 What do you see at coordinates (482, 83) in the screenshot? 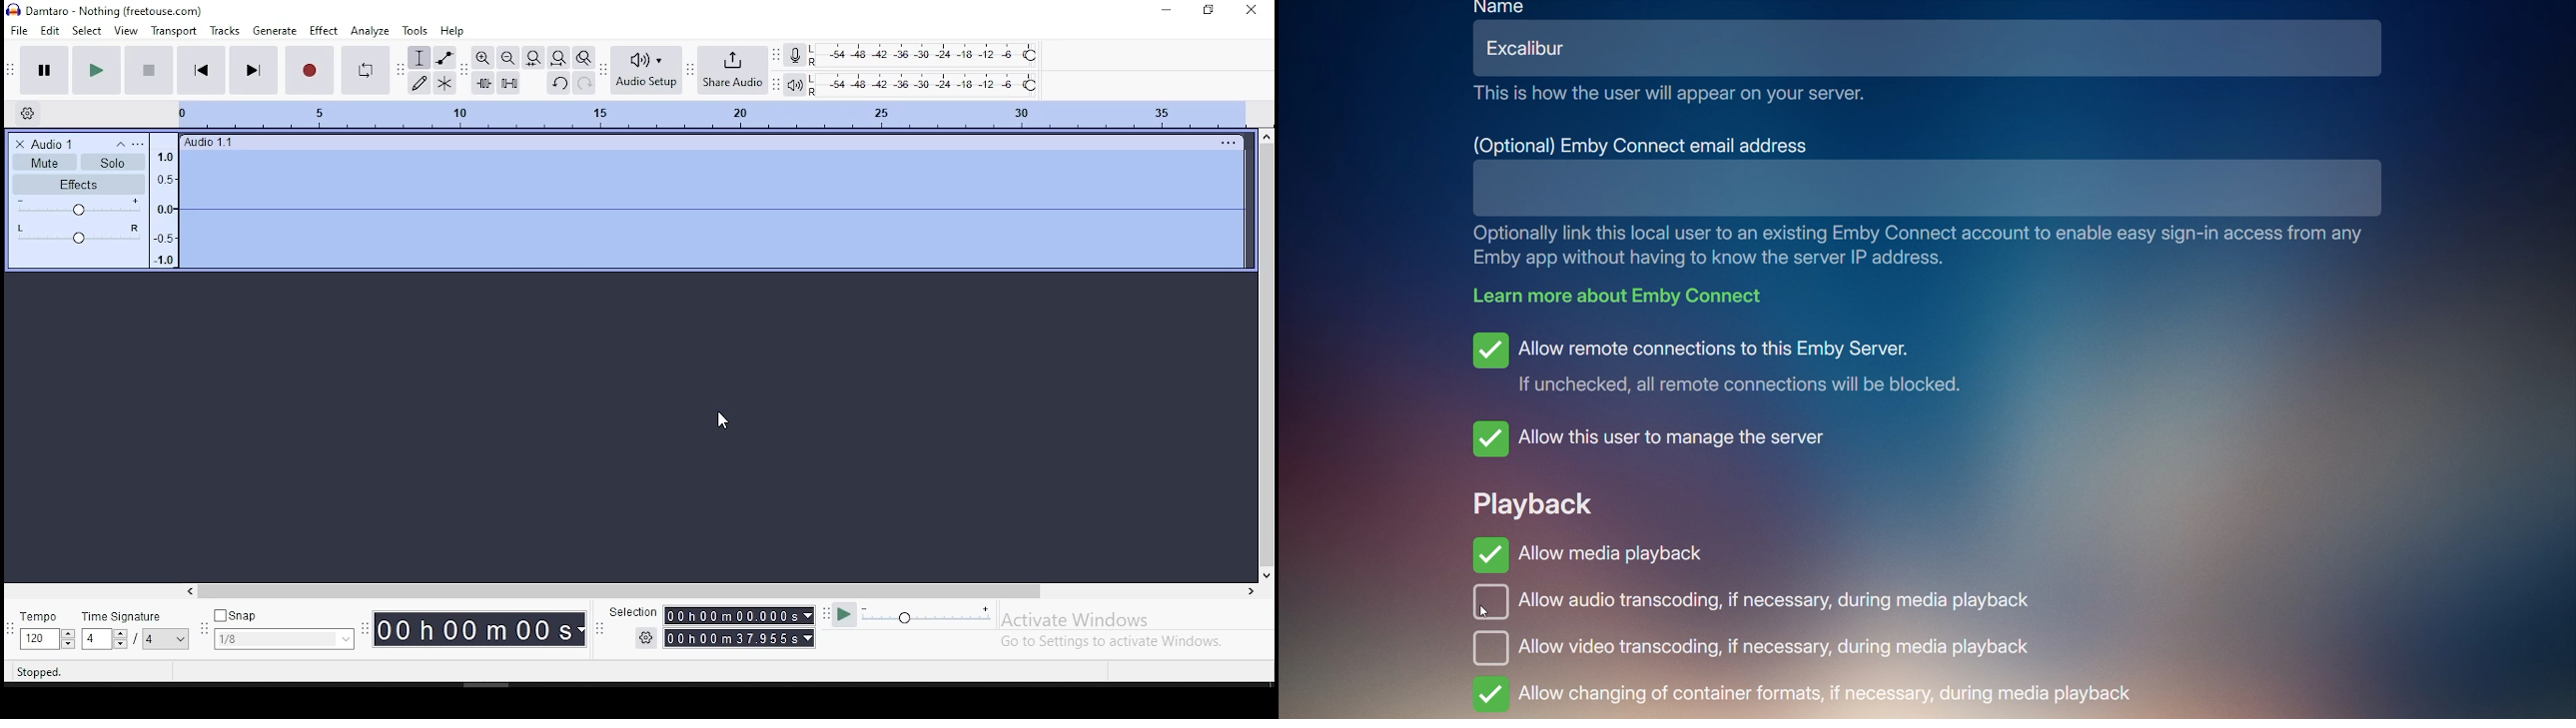
I see `trim audio outside selection` at bounding box center [482, 83].